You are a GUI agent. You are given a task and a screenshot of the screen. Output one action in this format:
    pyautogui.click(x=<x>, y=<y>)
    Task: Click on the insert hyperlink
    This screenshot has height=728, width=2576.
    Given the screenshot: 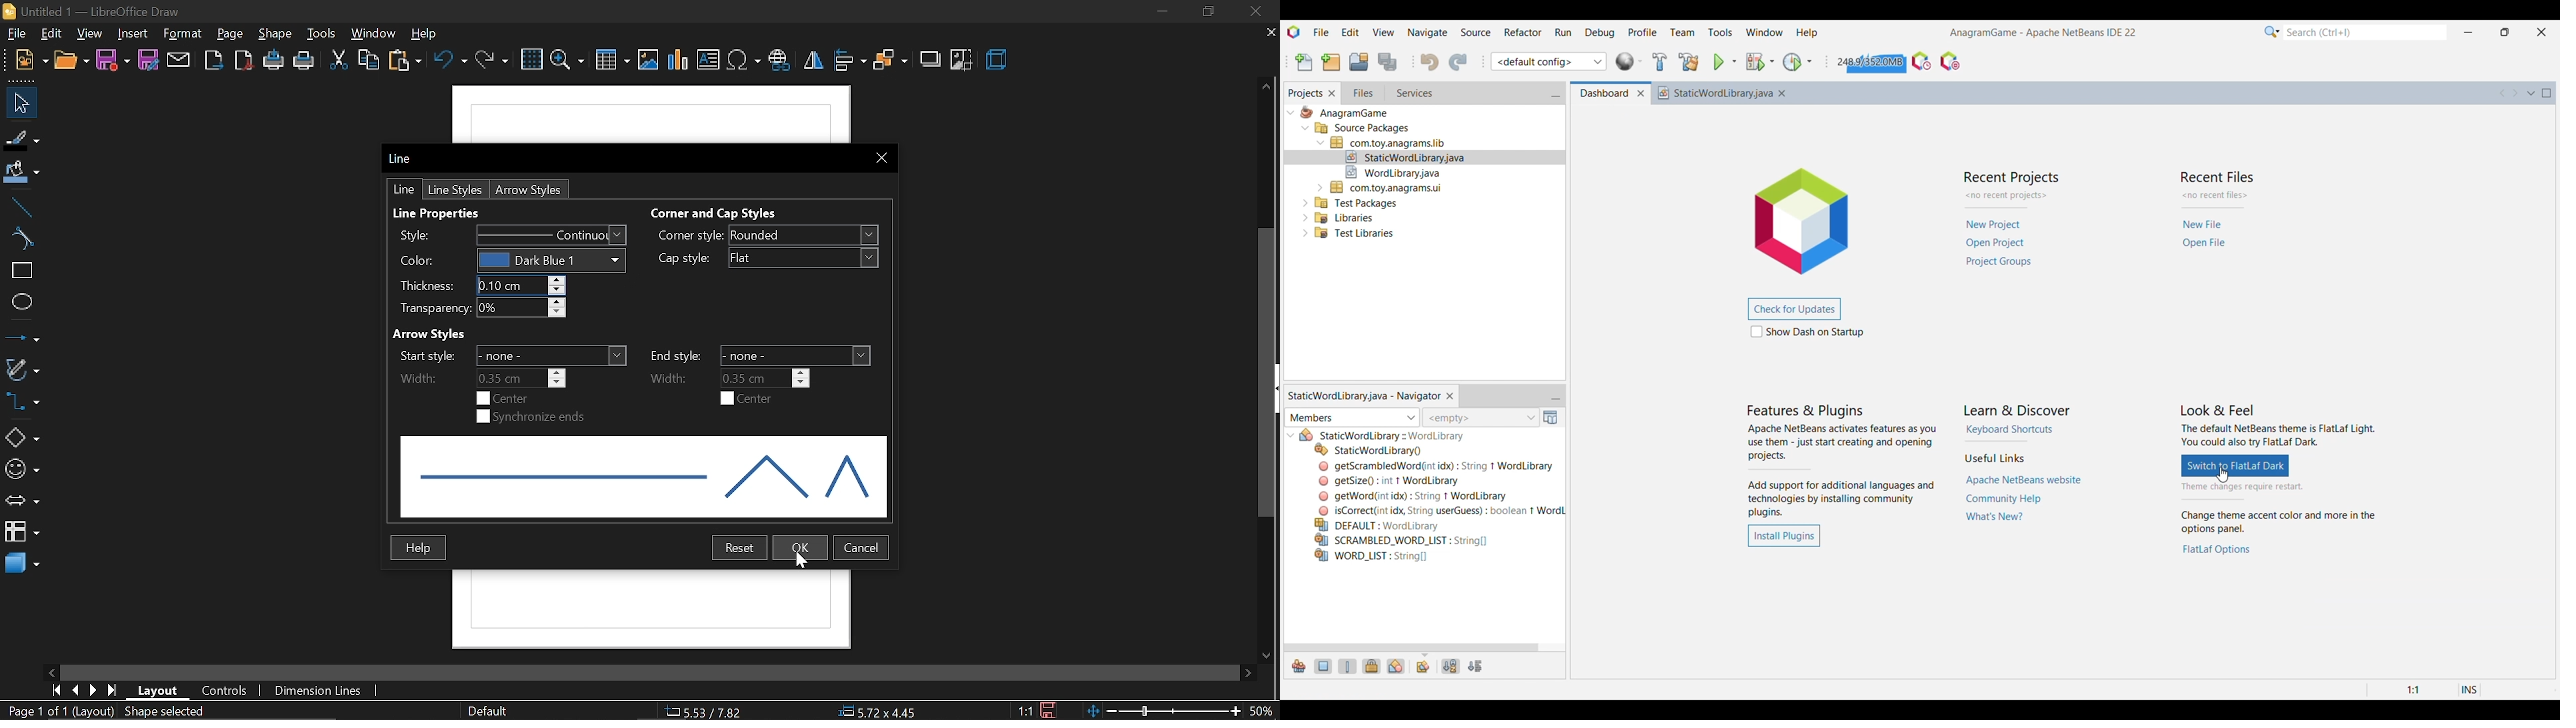 What is the action you would take?
    pyautogui.click(x=779, y=61)
    